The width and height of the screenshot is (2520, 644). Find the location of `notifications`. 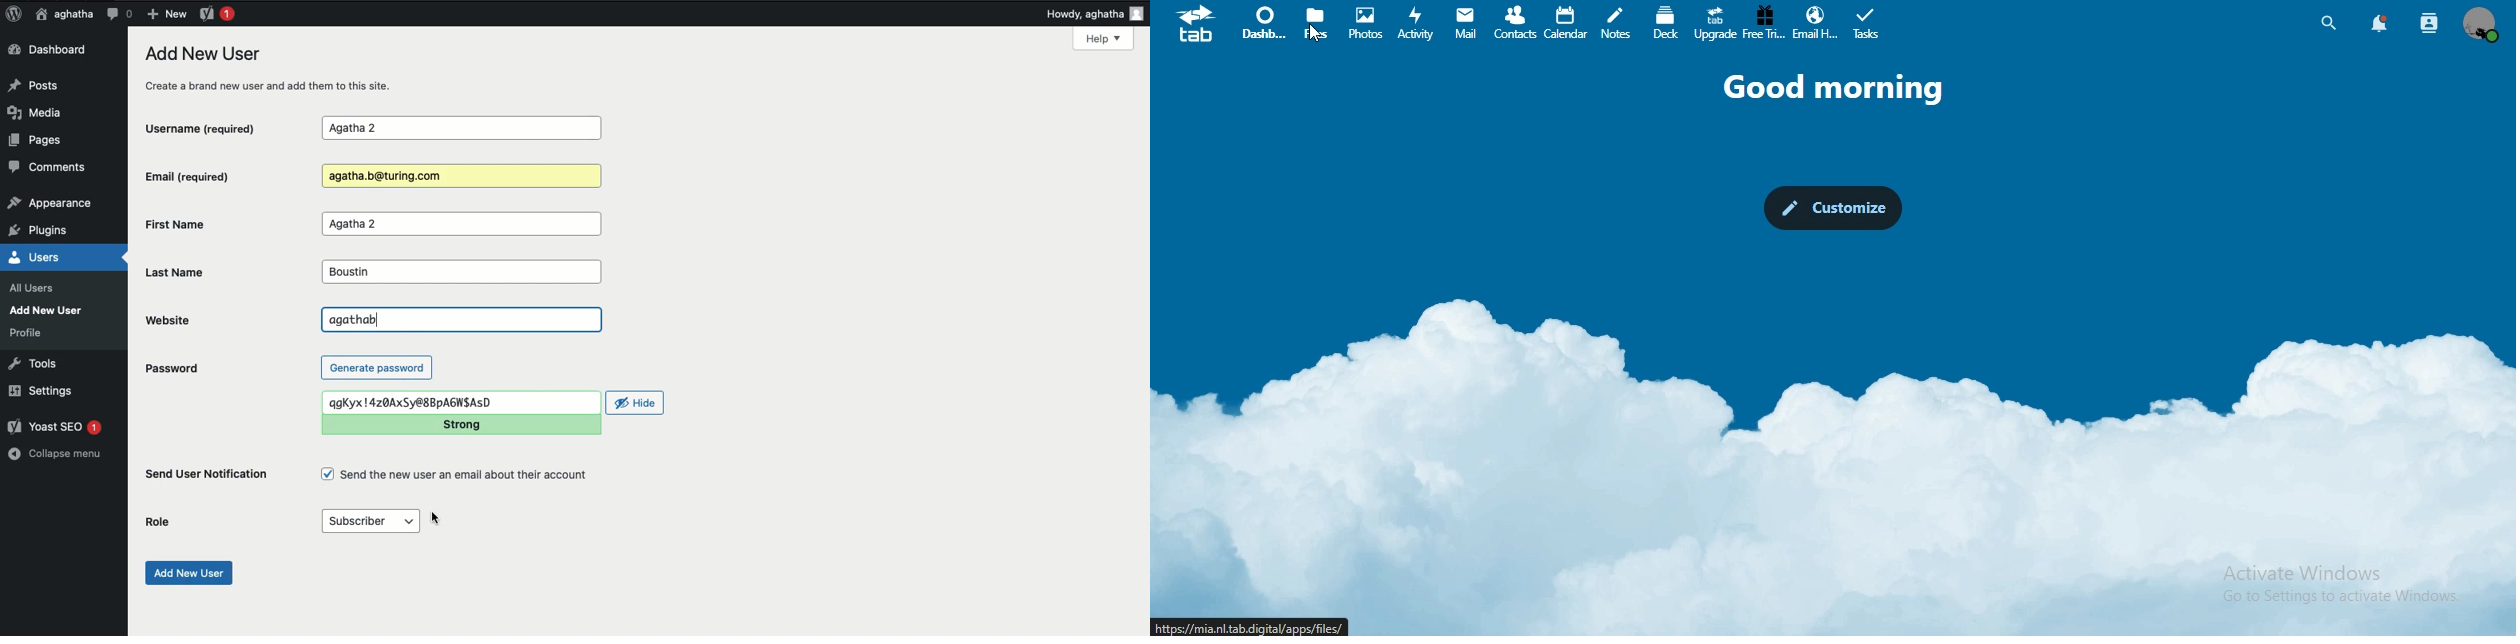

notifications is located at coordinates (2379, 22).